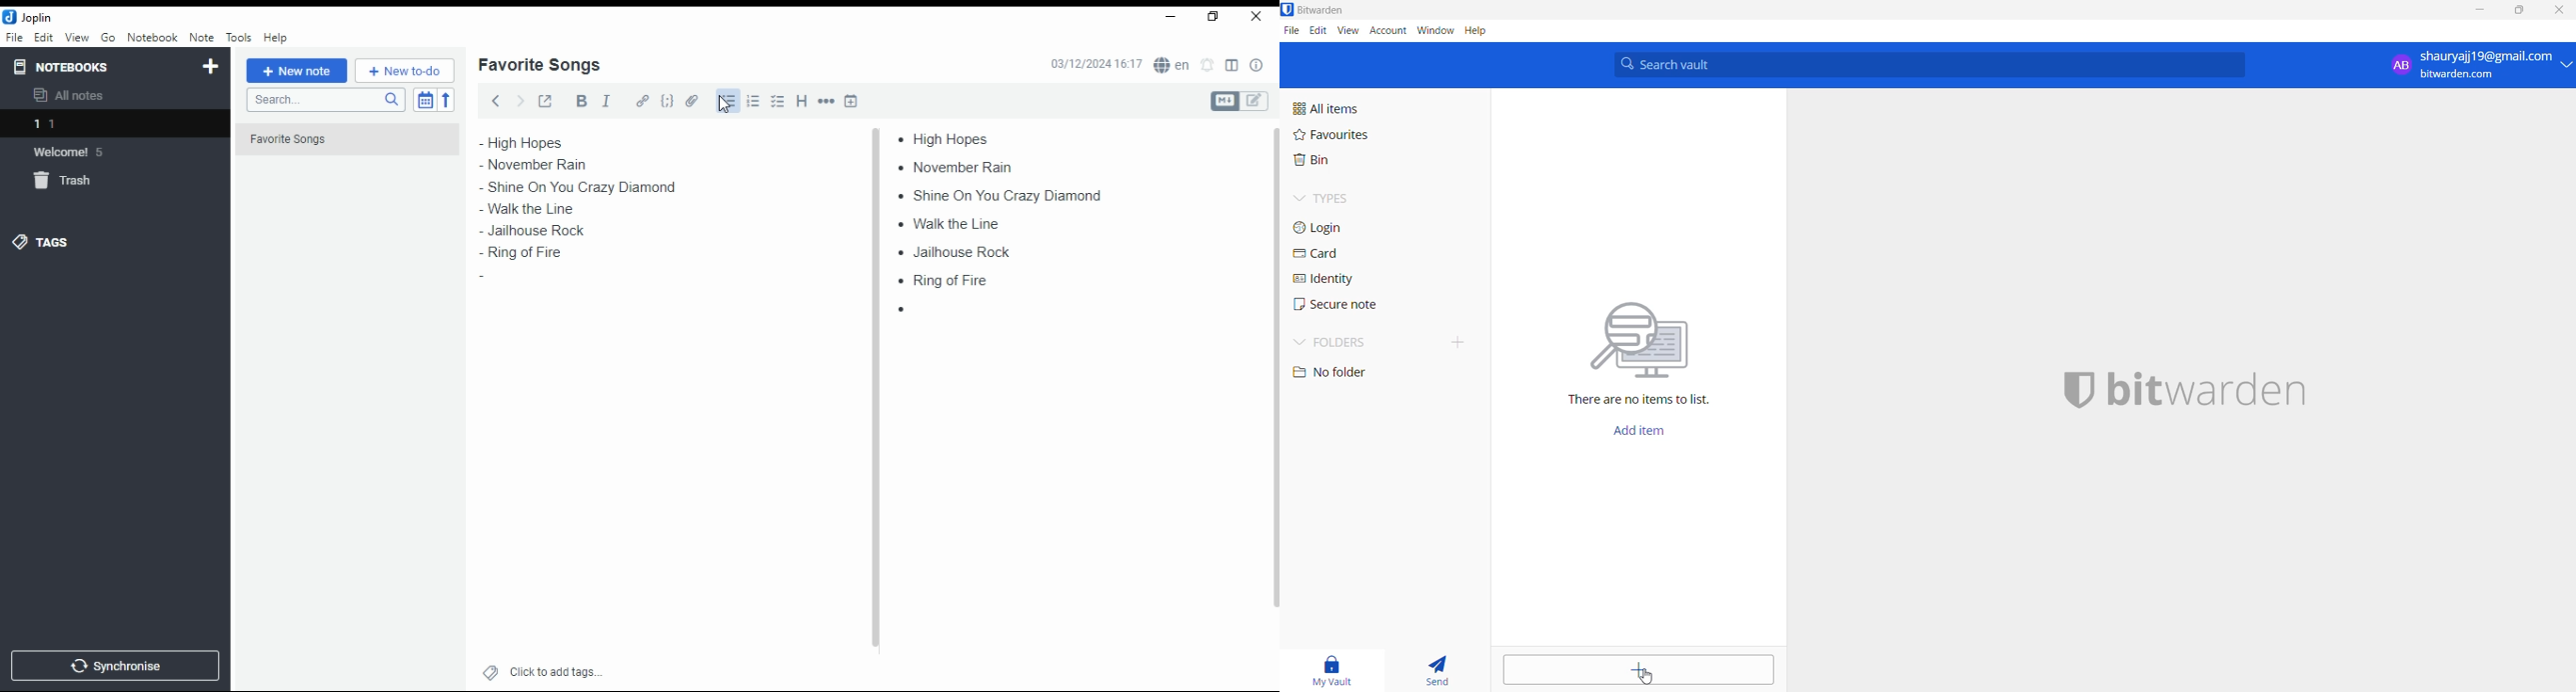 The width and height of the screenshot is (2576, 700). I want to click on high hopes, so click(953, 139).